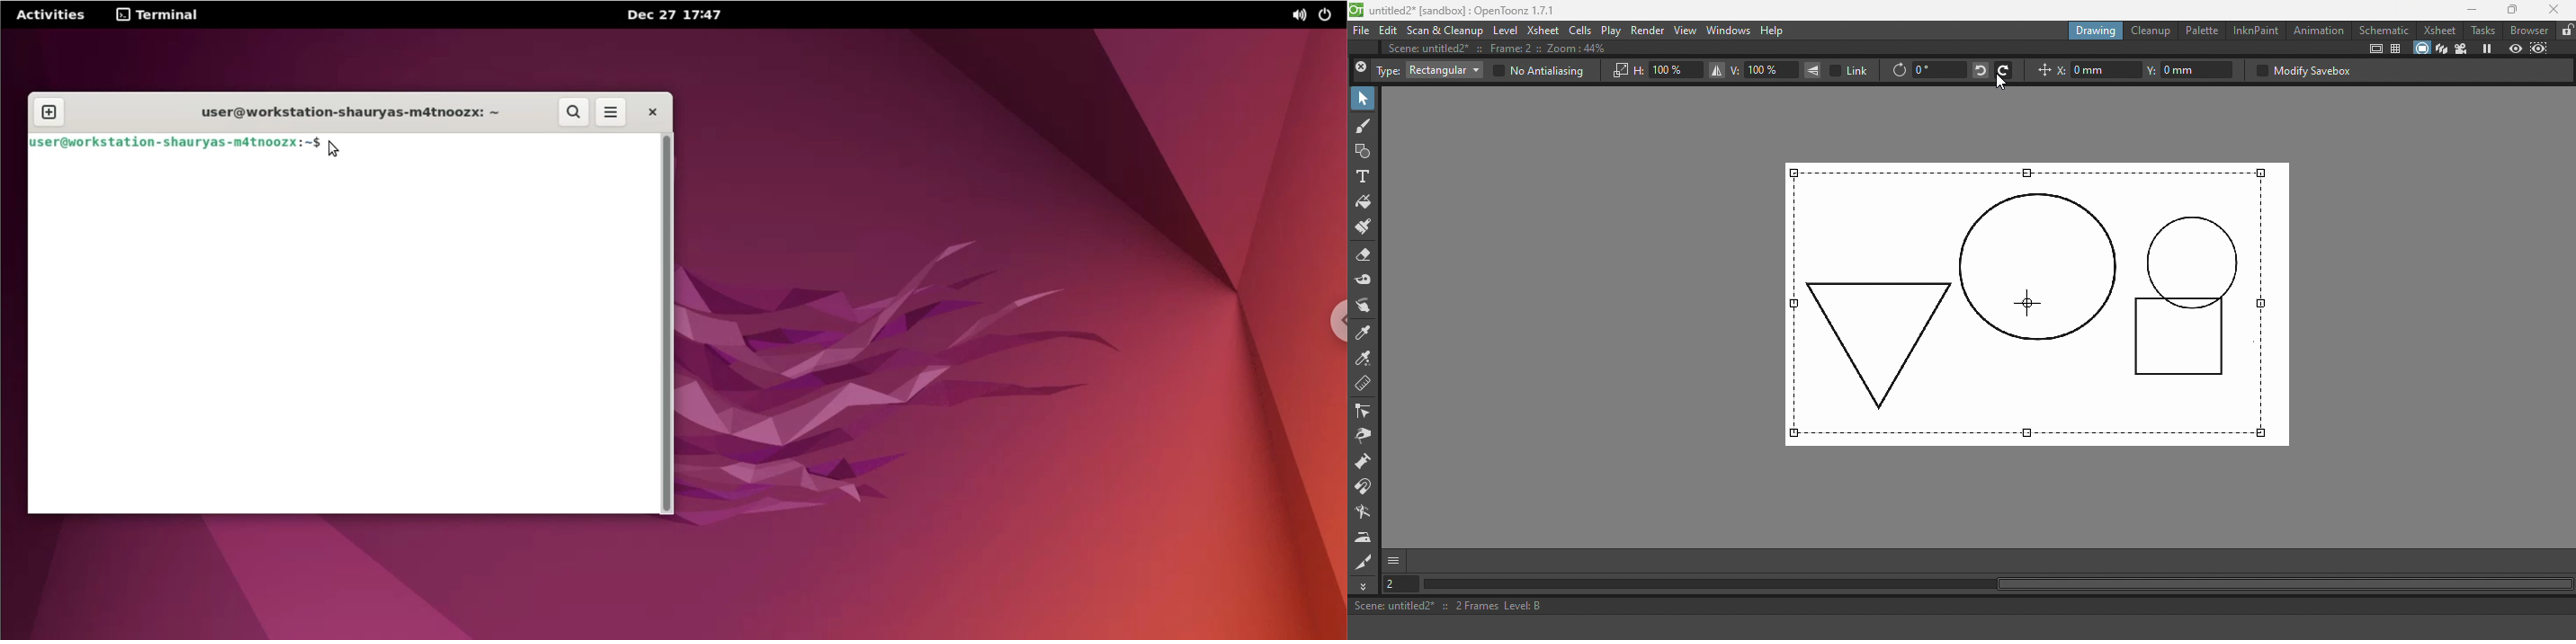 The width and height of the screenshot is (2576, 644). Describe the element at coordinates (1365, 512) in the screenshot. I see `Blender tool` at that location.